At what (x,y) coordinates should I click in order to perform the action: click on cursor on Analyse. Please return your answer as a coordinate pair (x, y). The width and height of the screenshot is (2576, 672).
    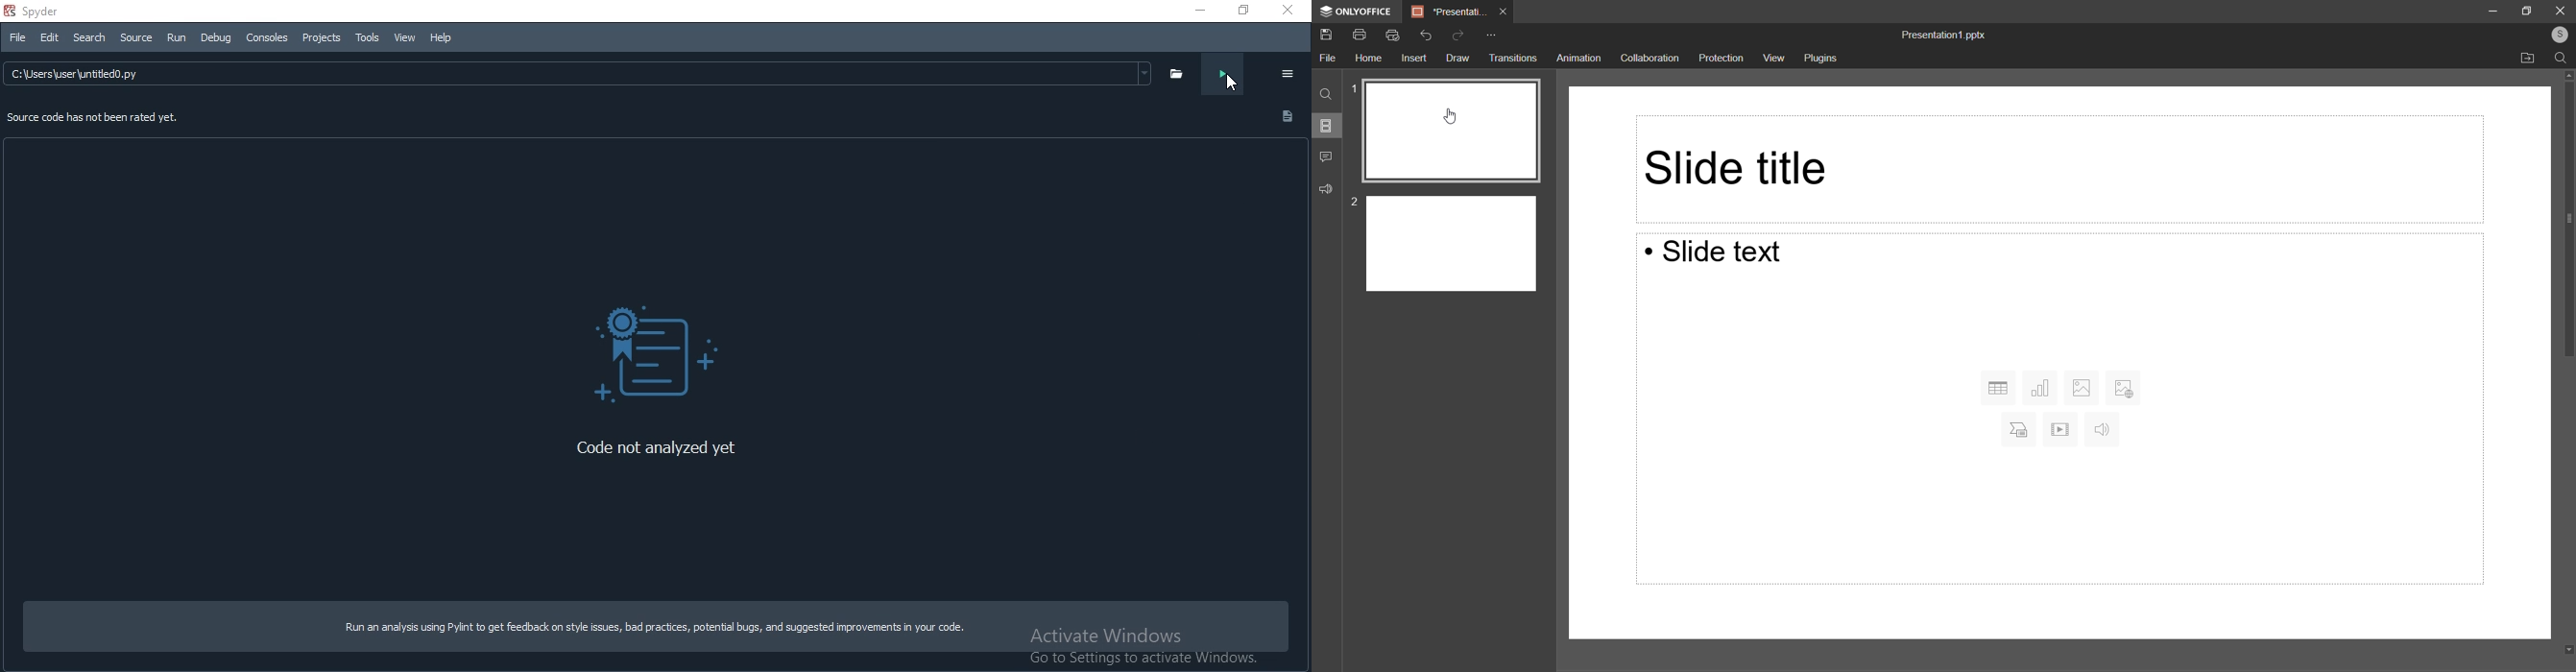
    Looking at the image, I should click on (1238, 84).